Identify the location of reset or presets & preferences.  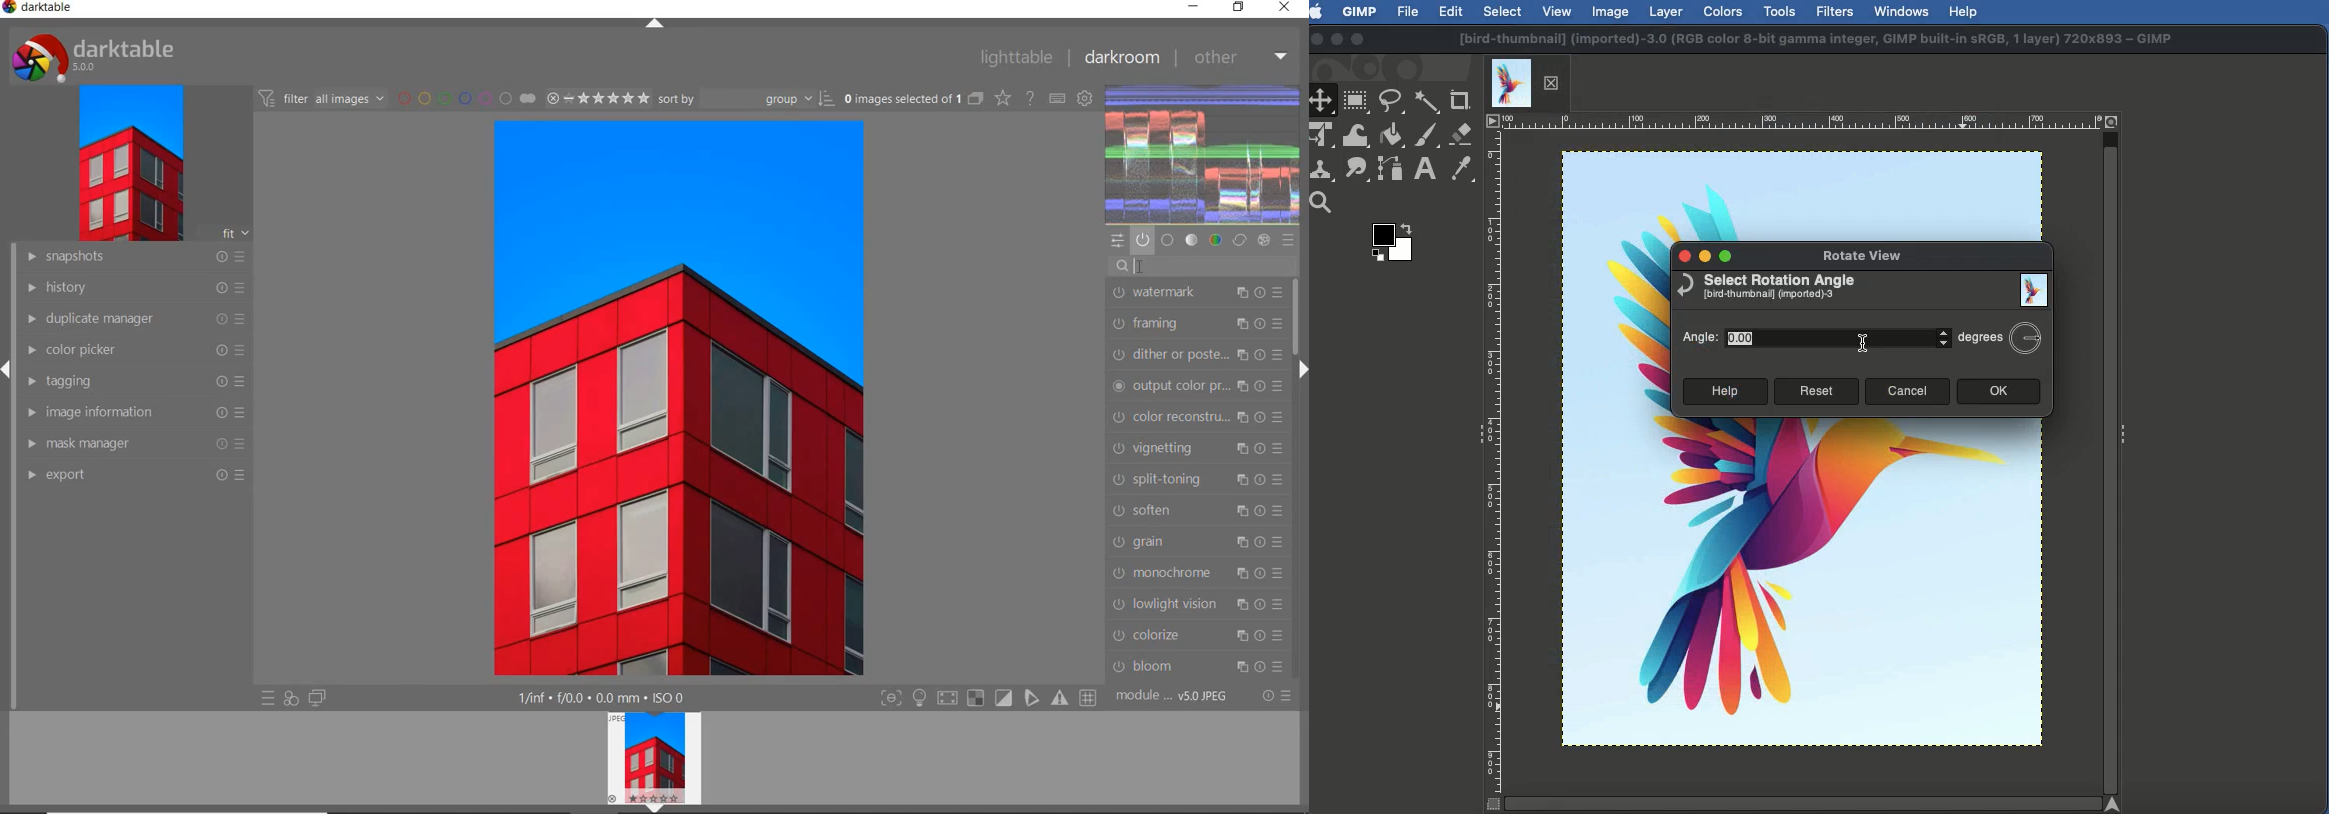
(1277, 697).